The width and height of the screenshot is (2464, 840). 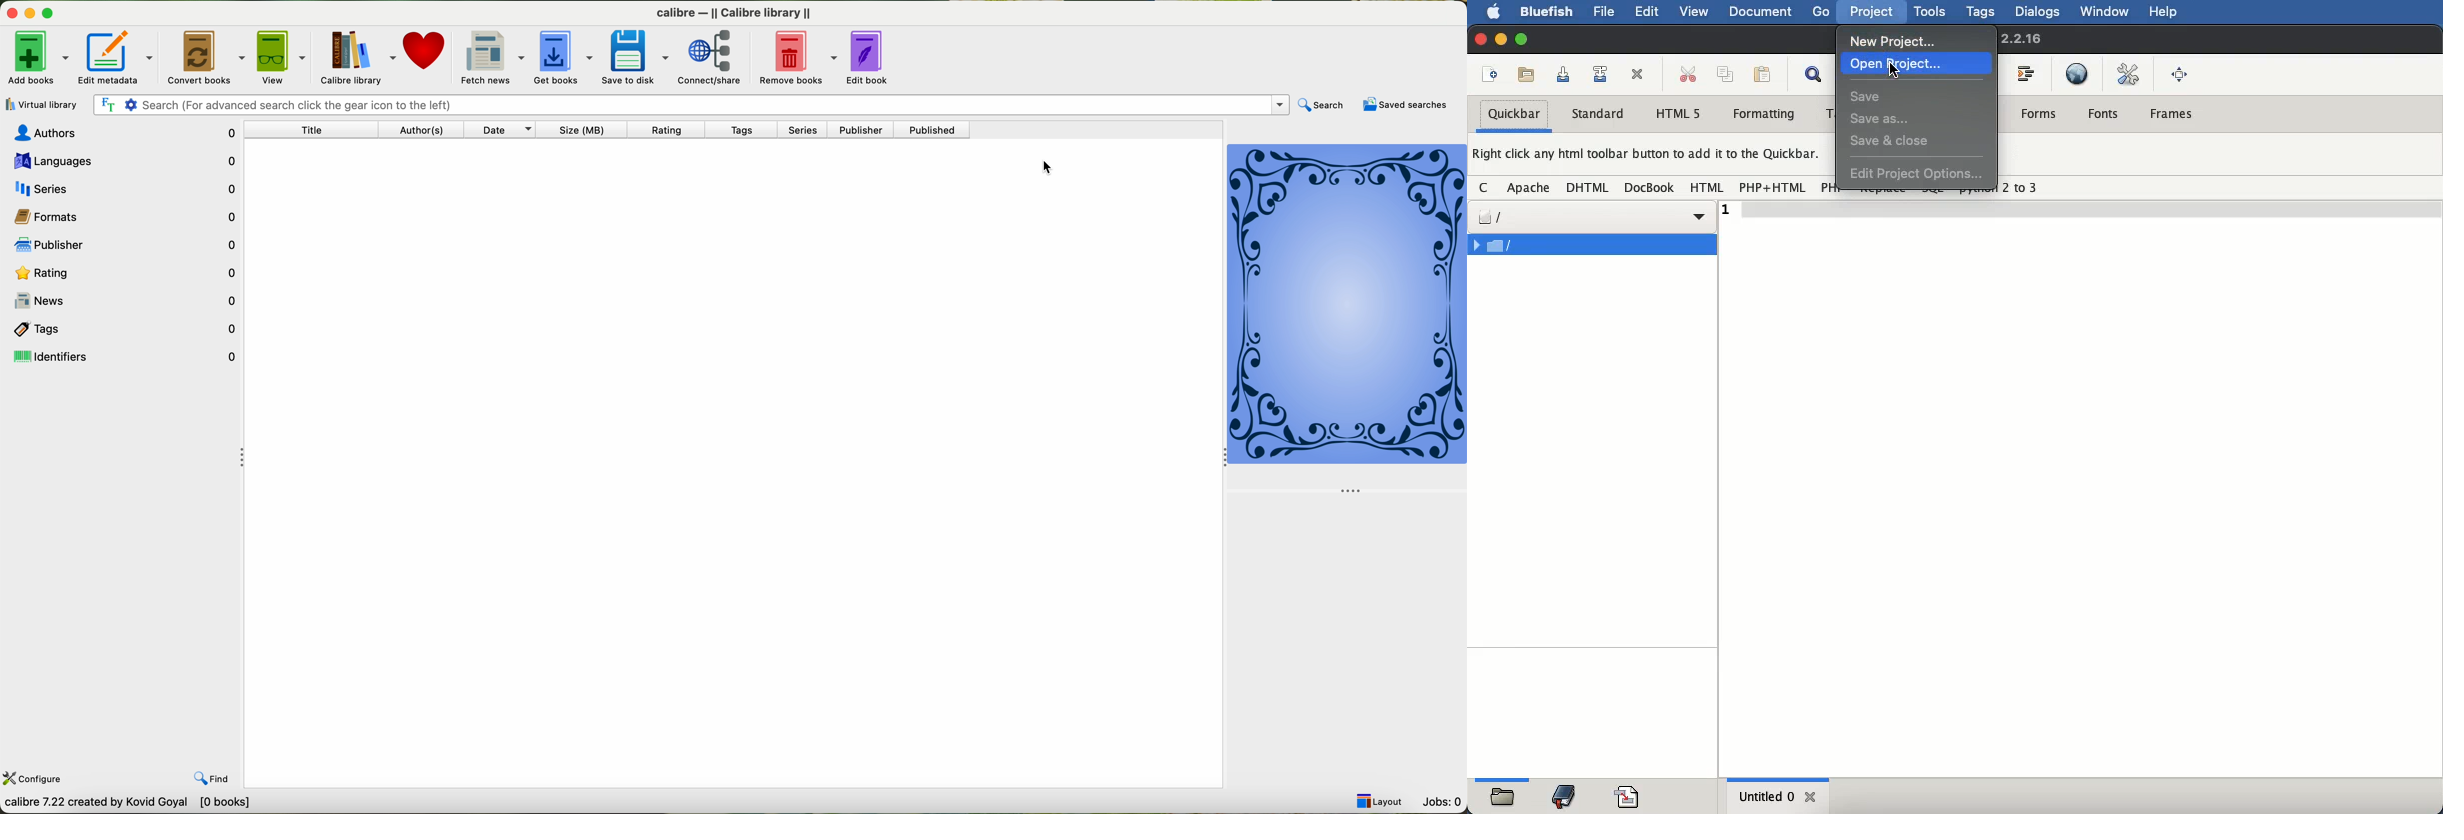 What do you see at coordinates (799, 59) in the screenshot?
I see `remove books` at bounding box center [799, 59].